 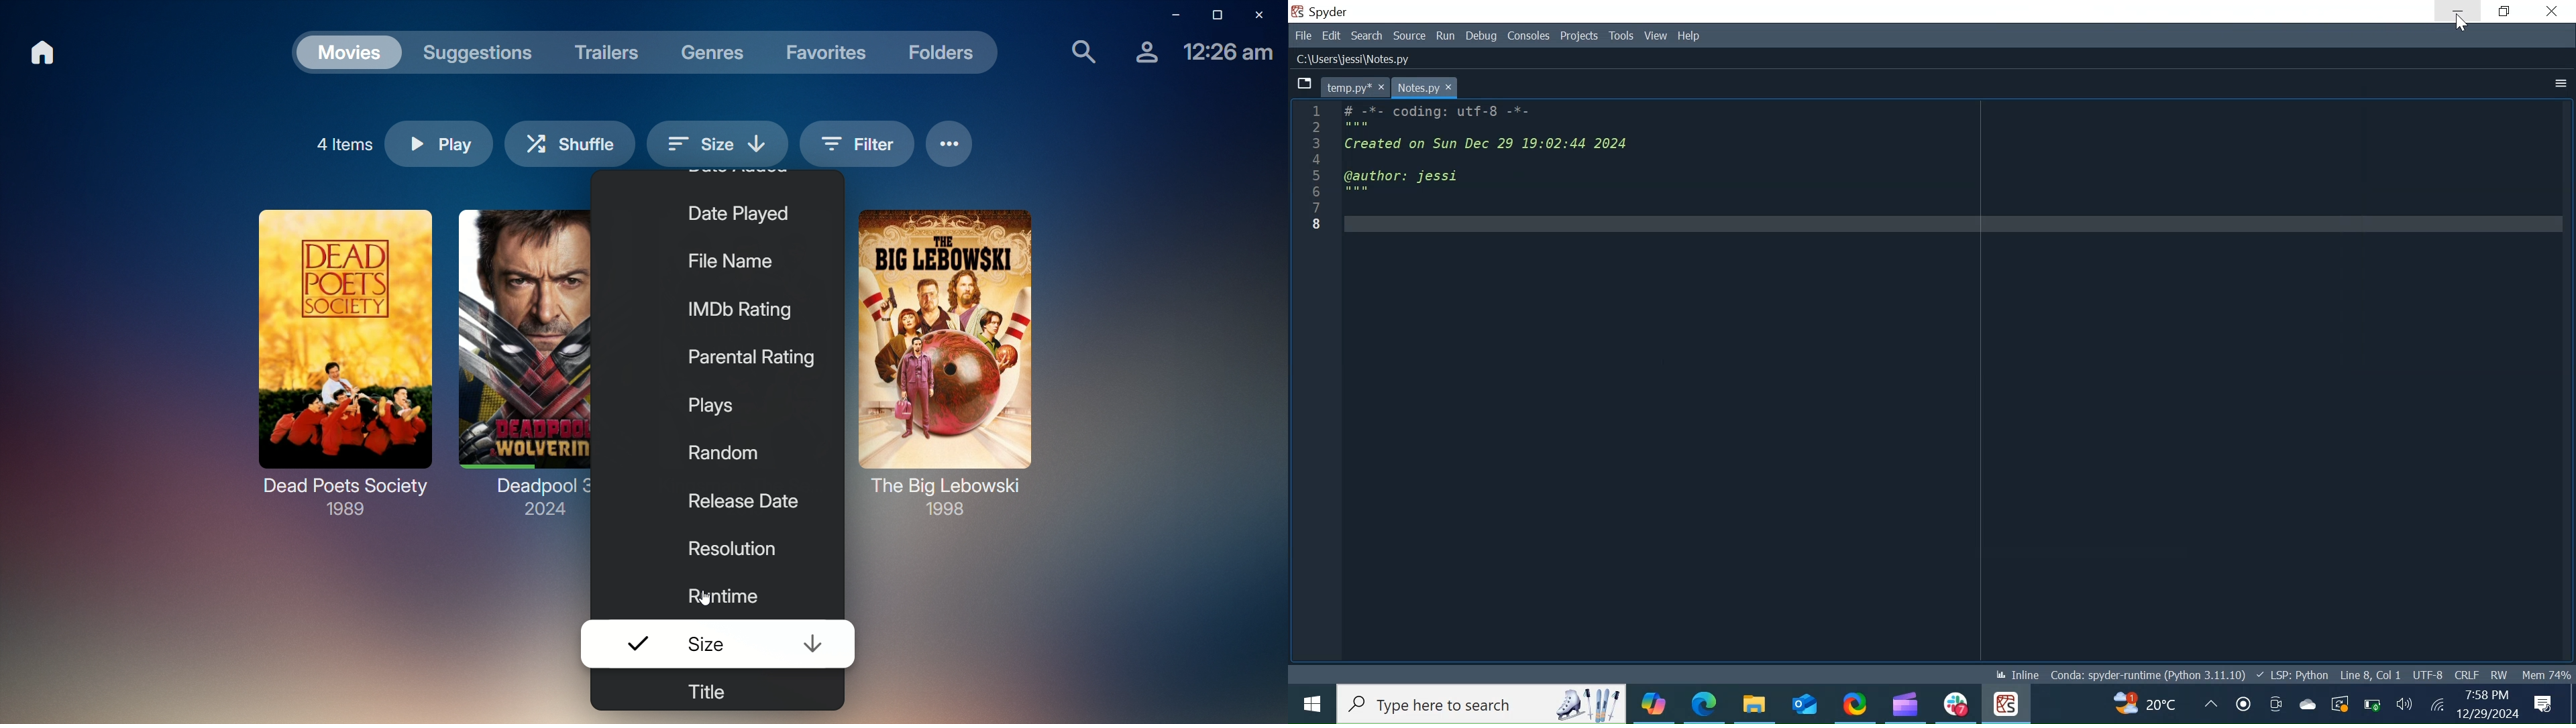 I want to click on Restart Update, so click(x=2338, y=704).